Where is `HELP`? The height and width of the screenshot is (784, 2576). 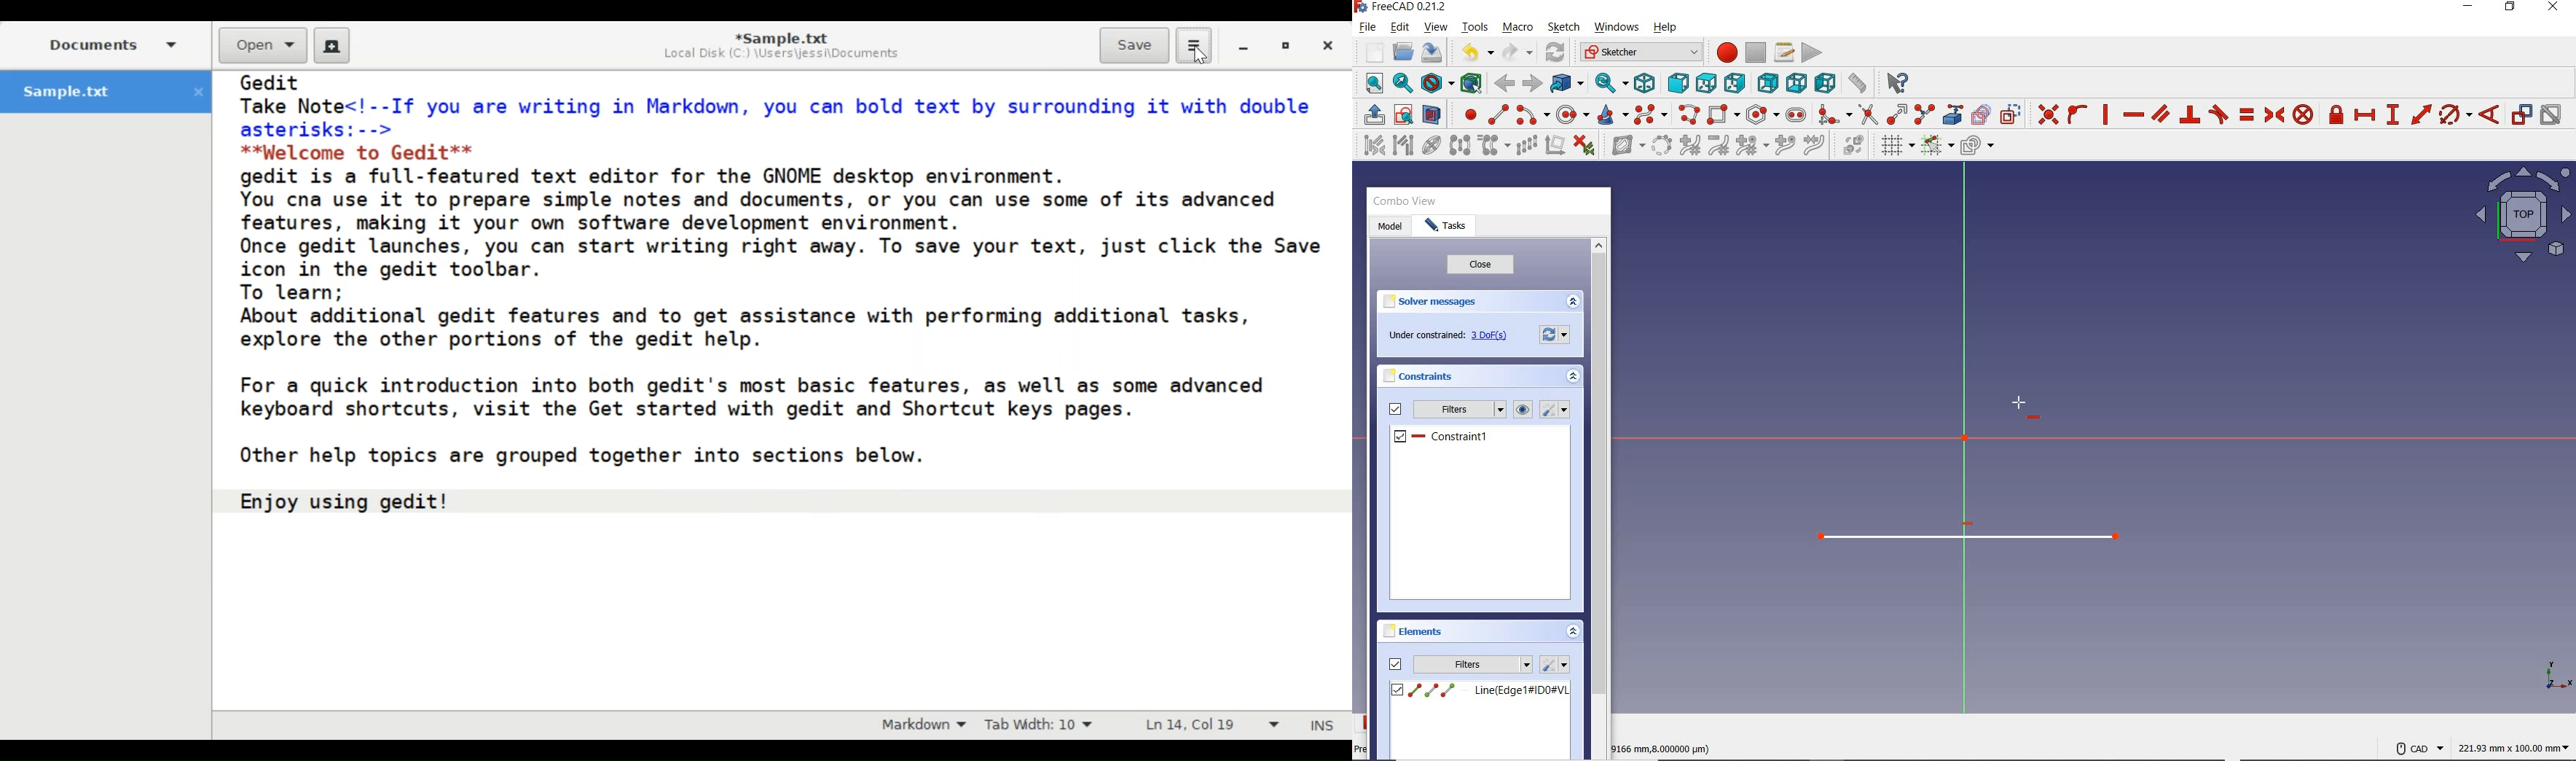 HELP is located at coordinates (1666, 28).